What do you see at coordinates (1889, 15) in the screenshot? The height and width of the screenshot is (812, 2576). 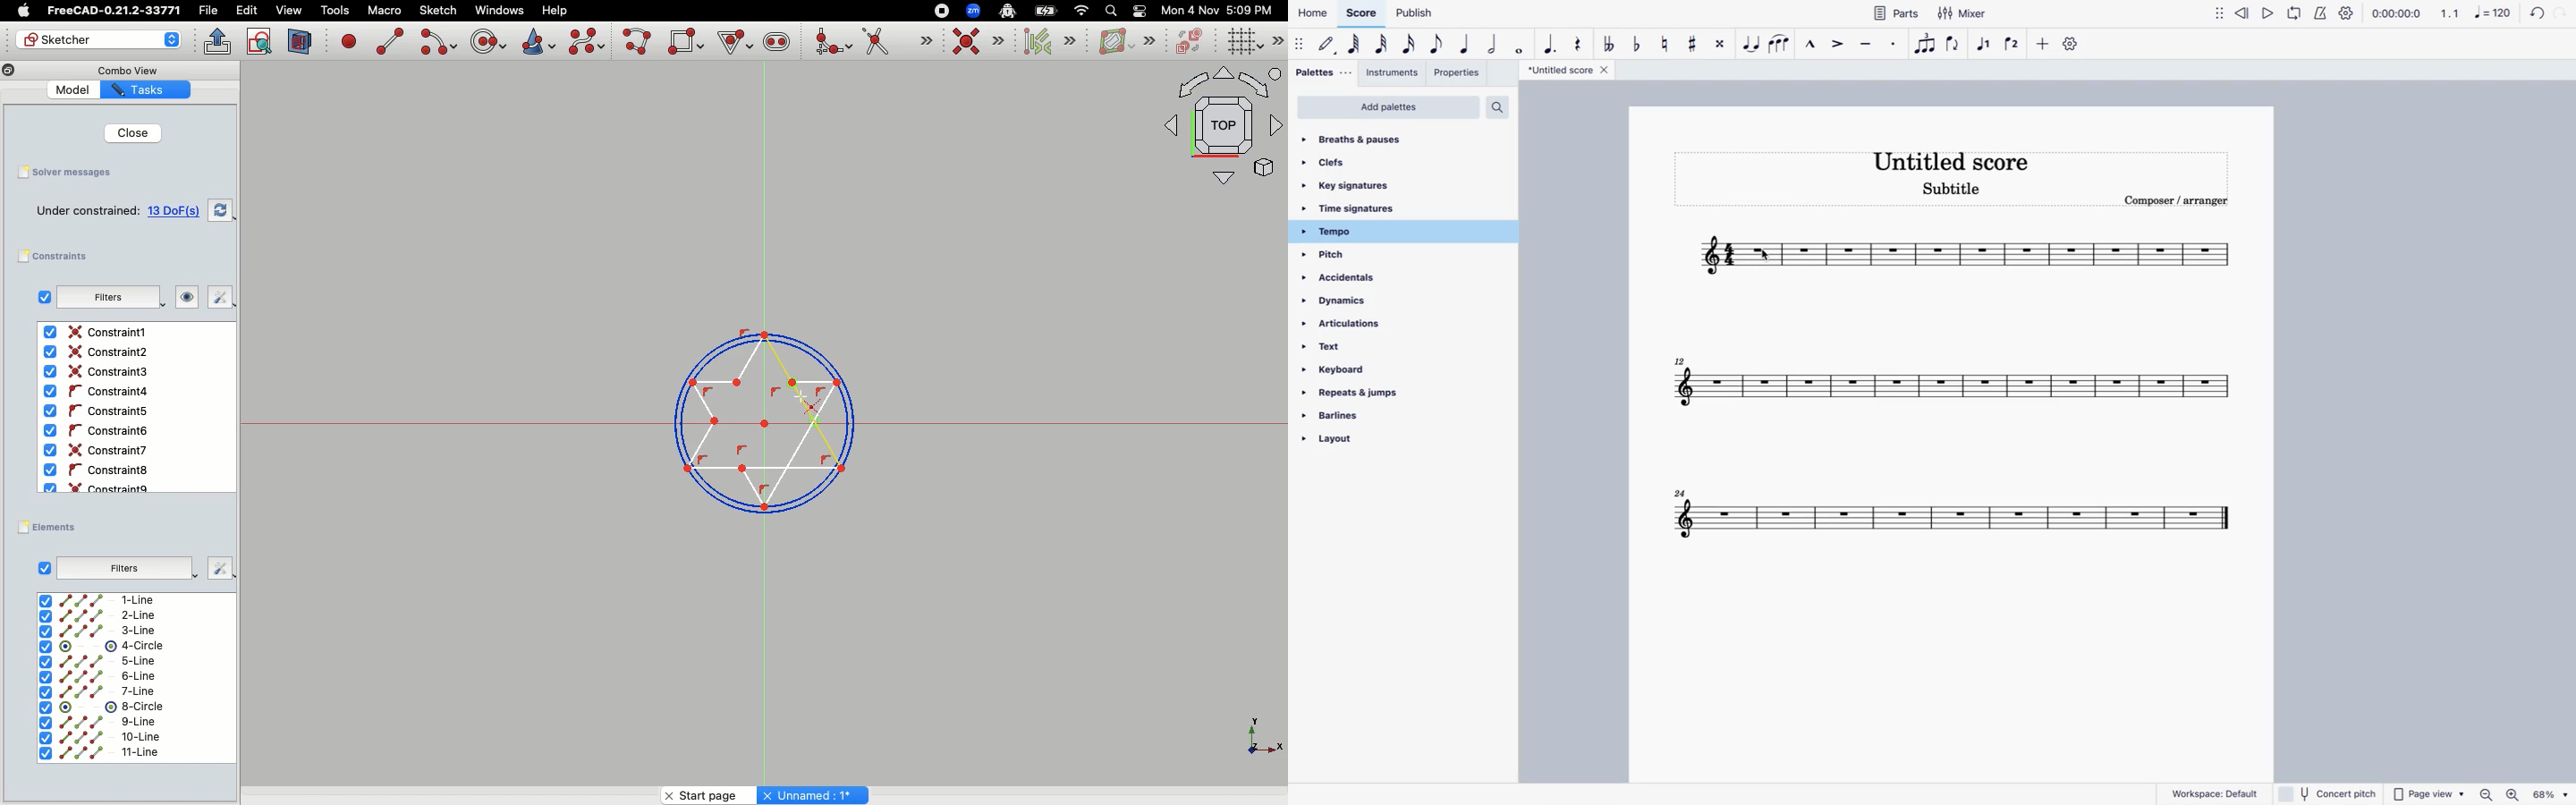 I see `parts` at bounding box center [1889, 15].